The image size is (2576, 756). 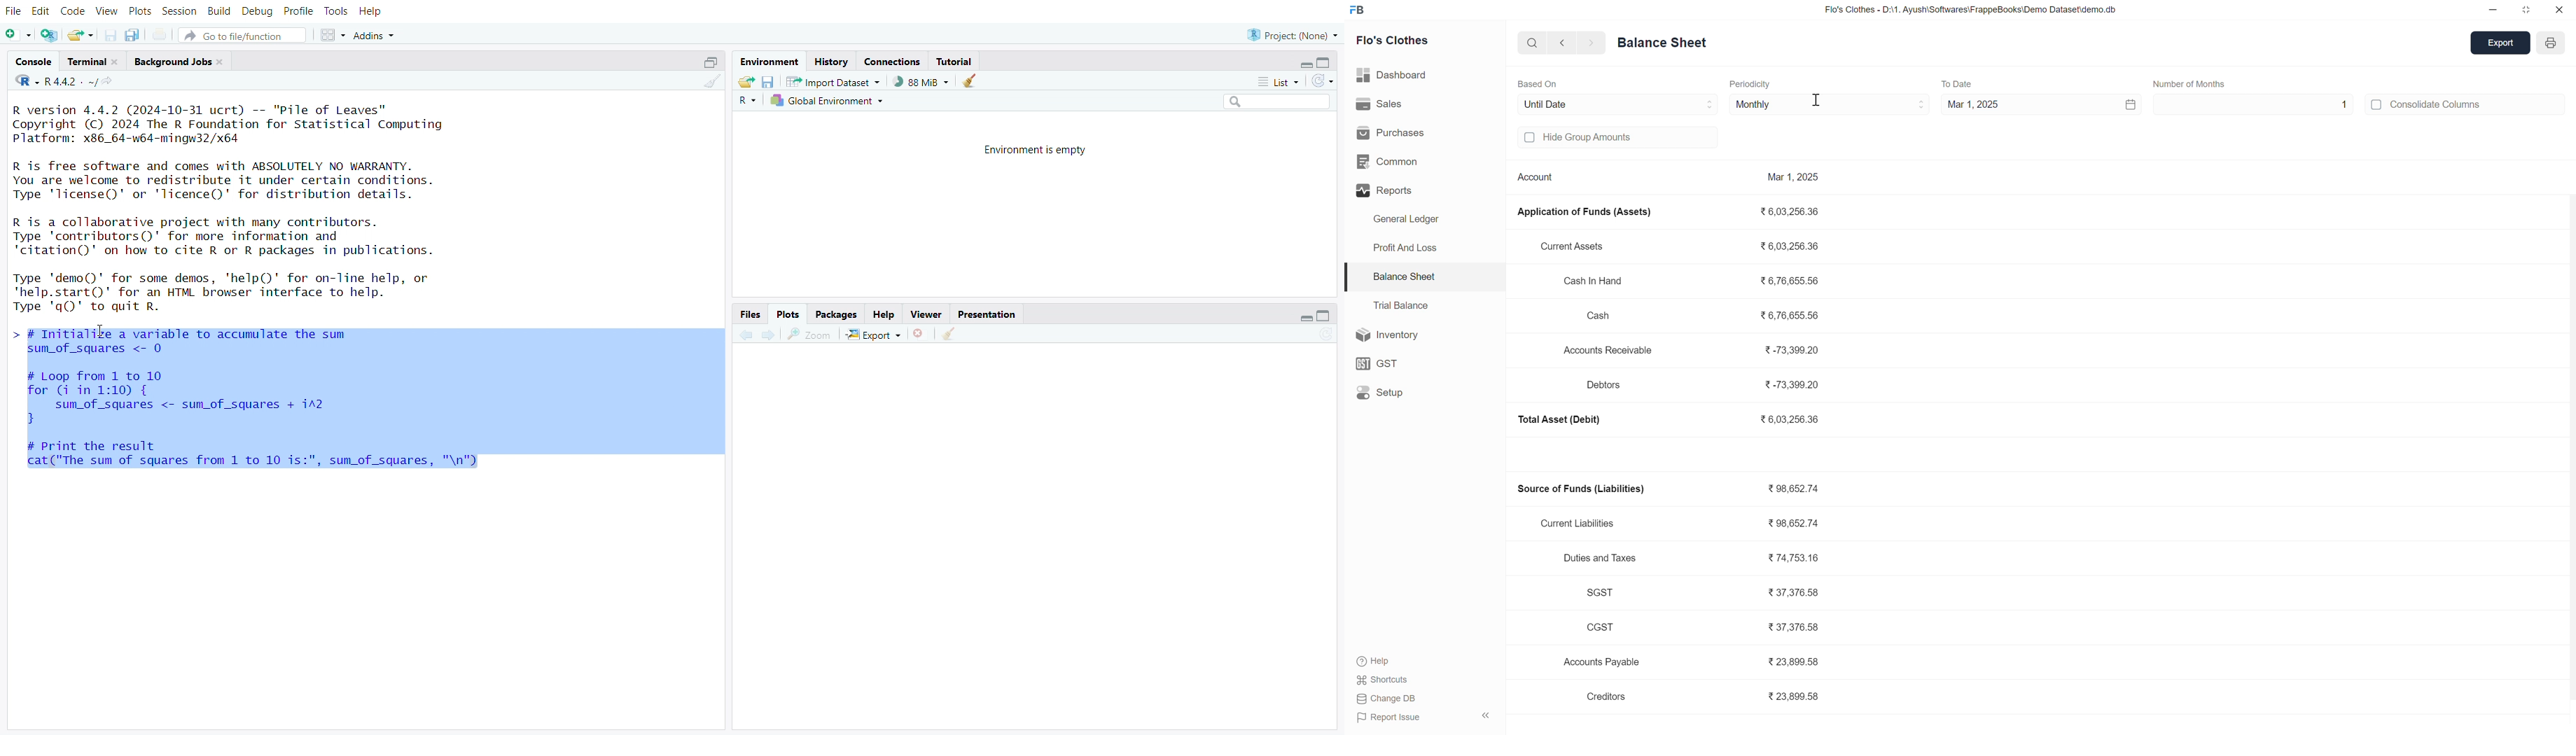 I want to click on Creditors 23,899.58, so click(x=1707, y=697).